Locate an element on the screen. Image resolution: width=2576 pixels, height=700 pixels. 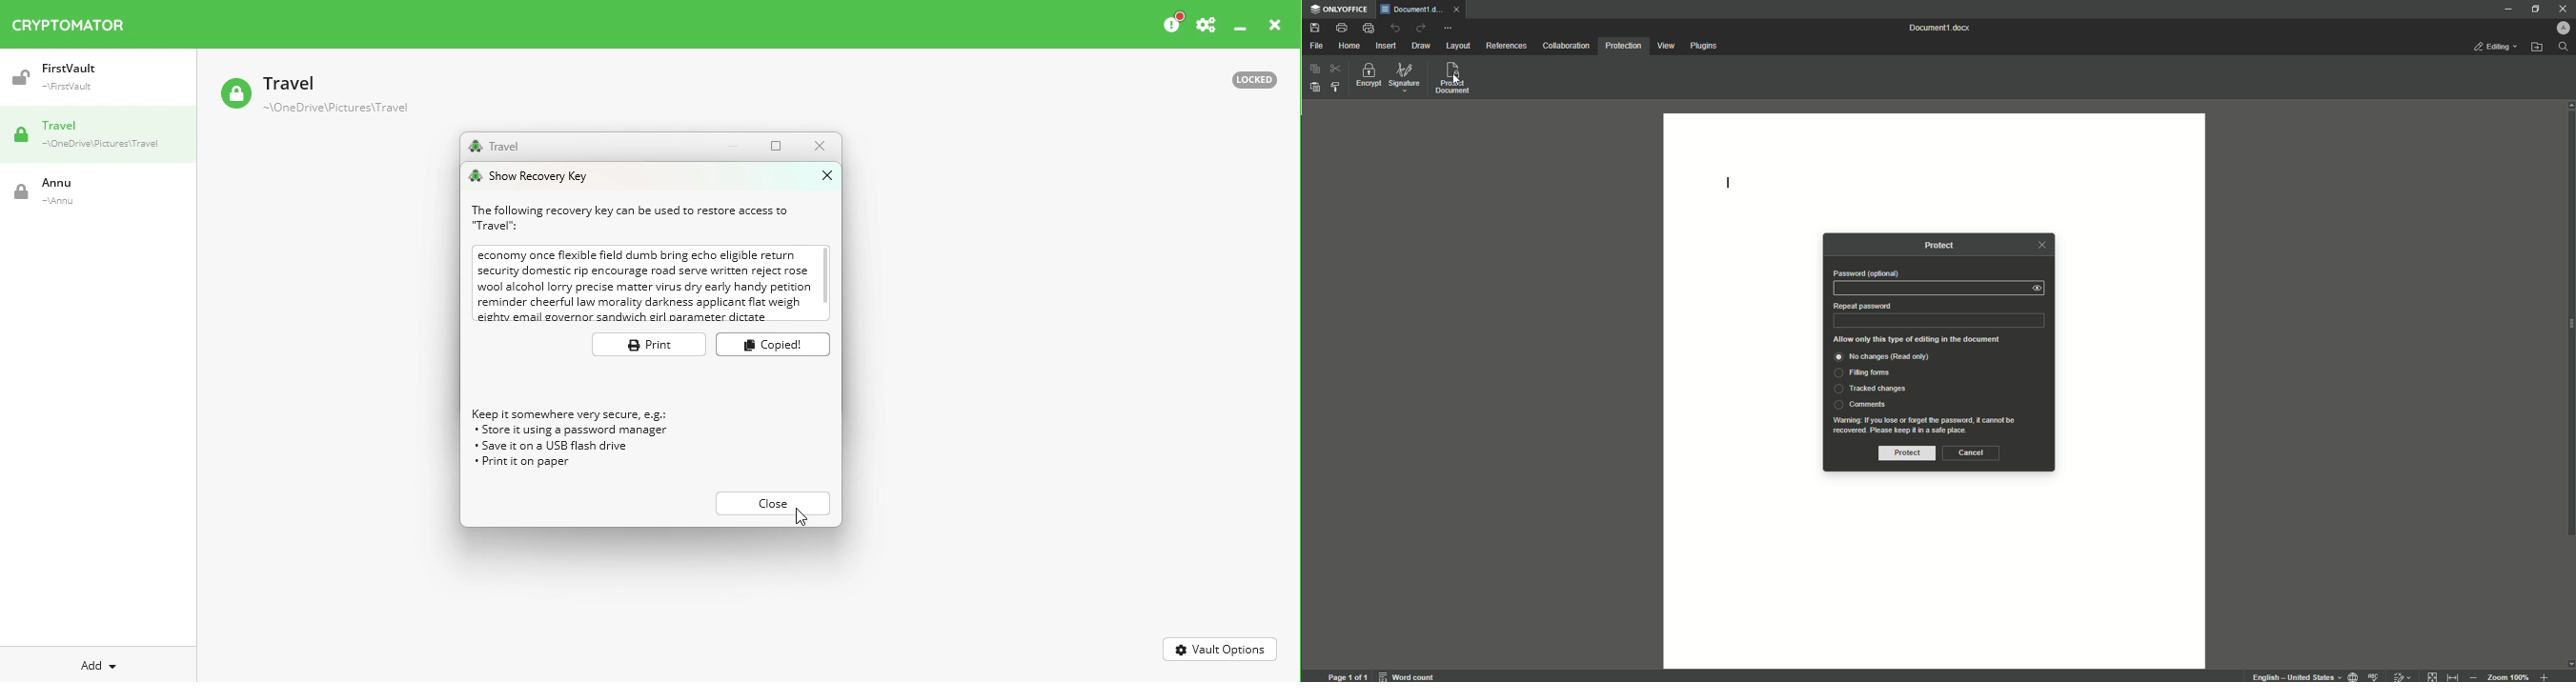
View is located at coordinates (1666, 46).